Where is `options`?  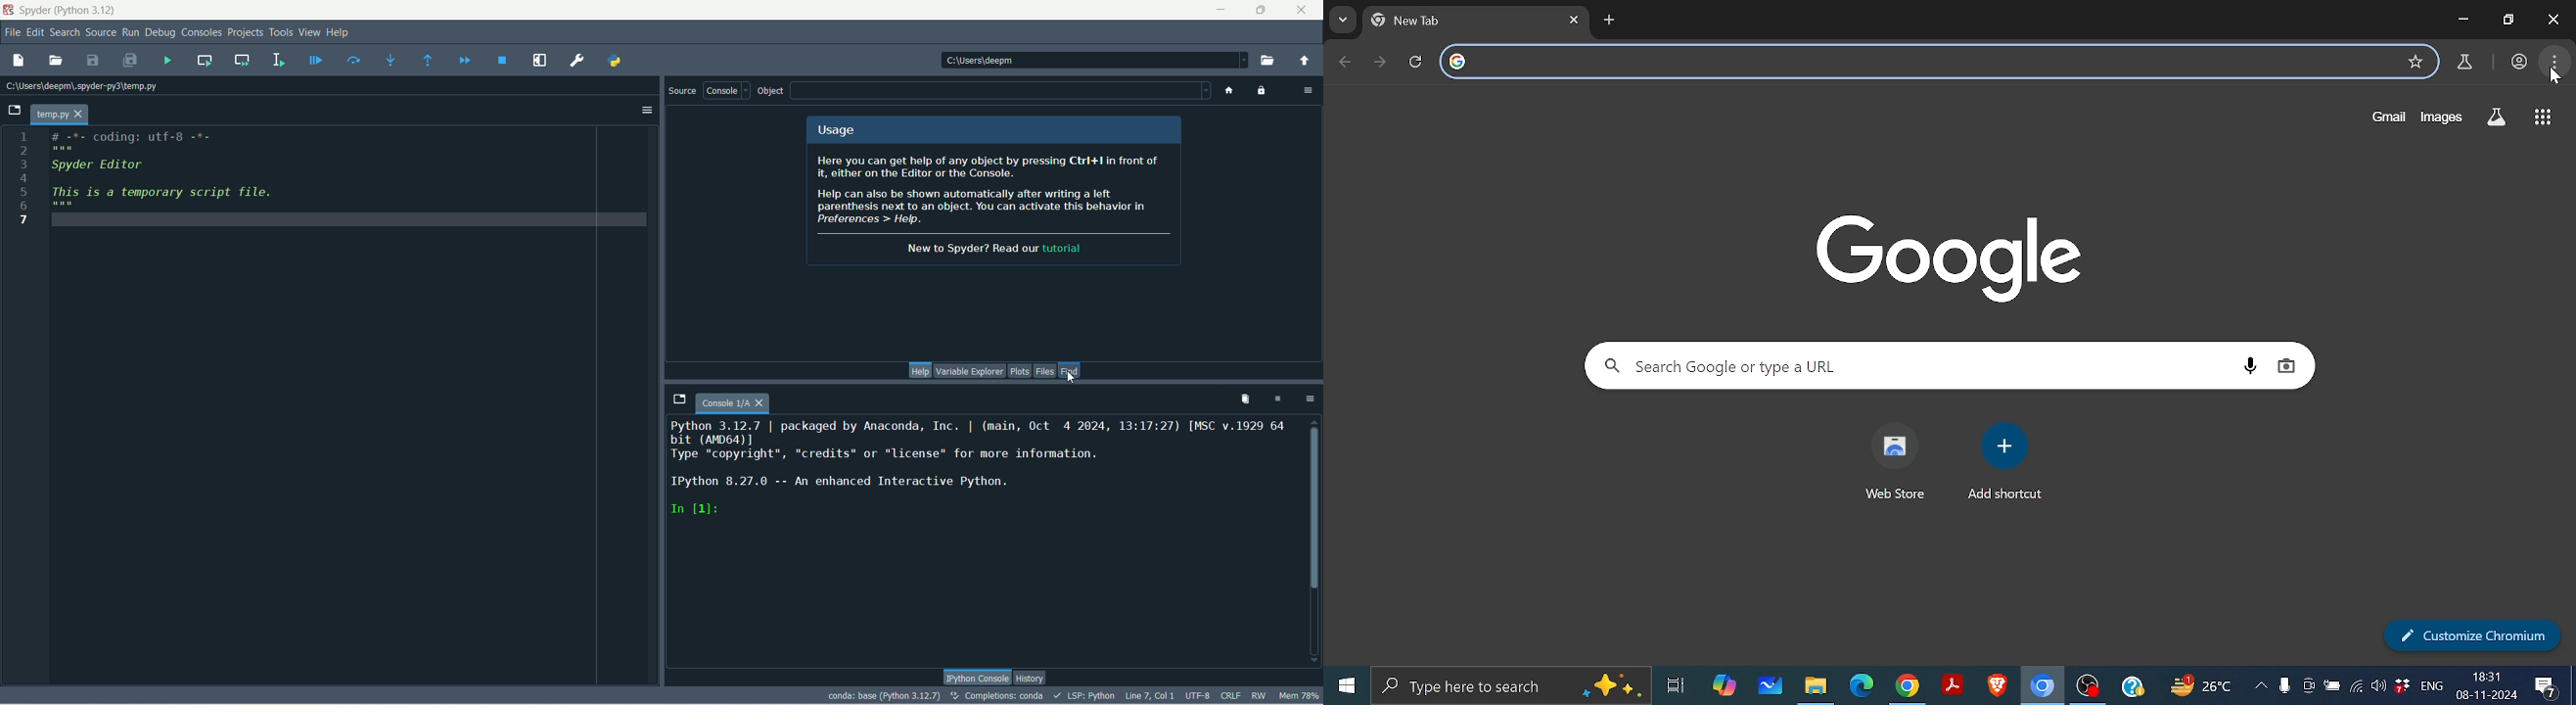
options is located at coordinates (1310, 400).